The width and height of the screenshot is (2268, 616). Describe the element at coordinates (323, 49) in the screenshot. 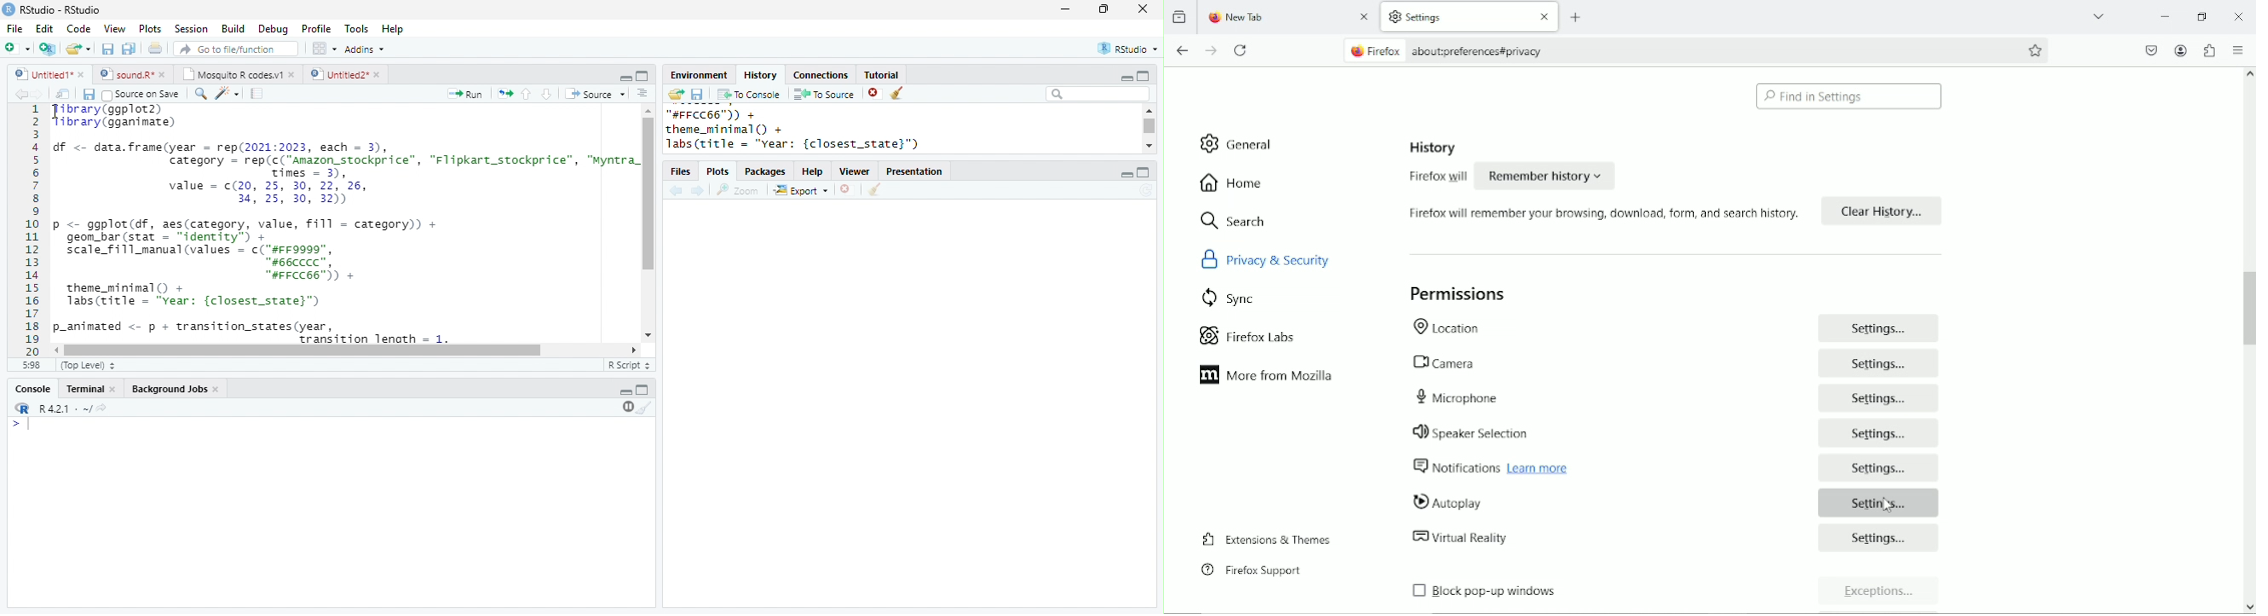

I see `options` at that location.